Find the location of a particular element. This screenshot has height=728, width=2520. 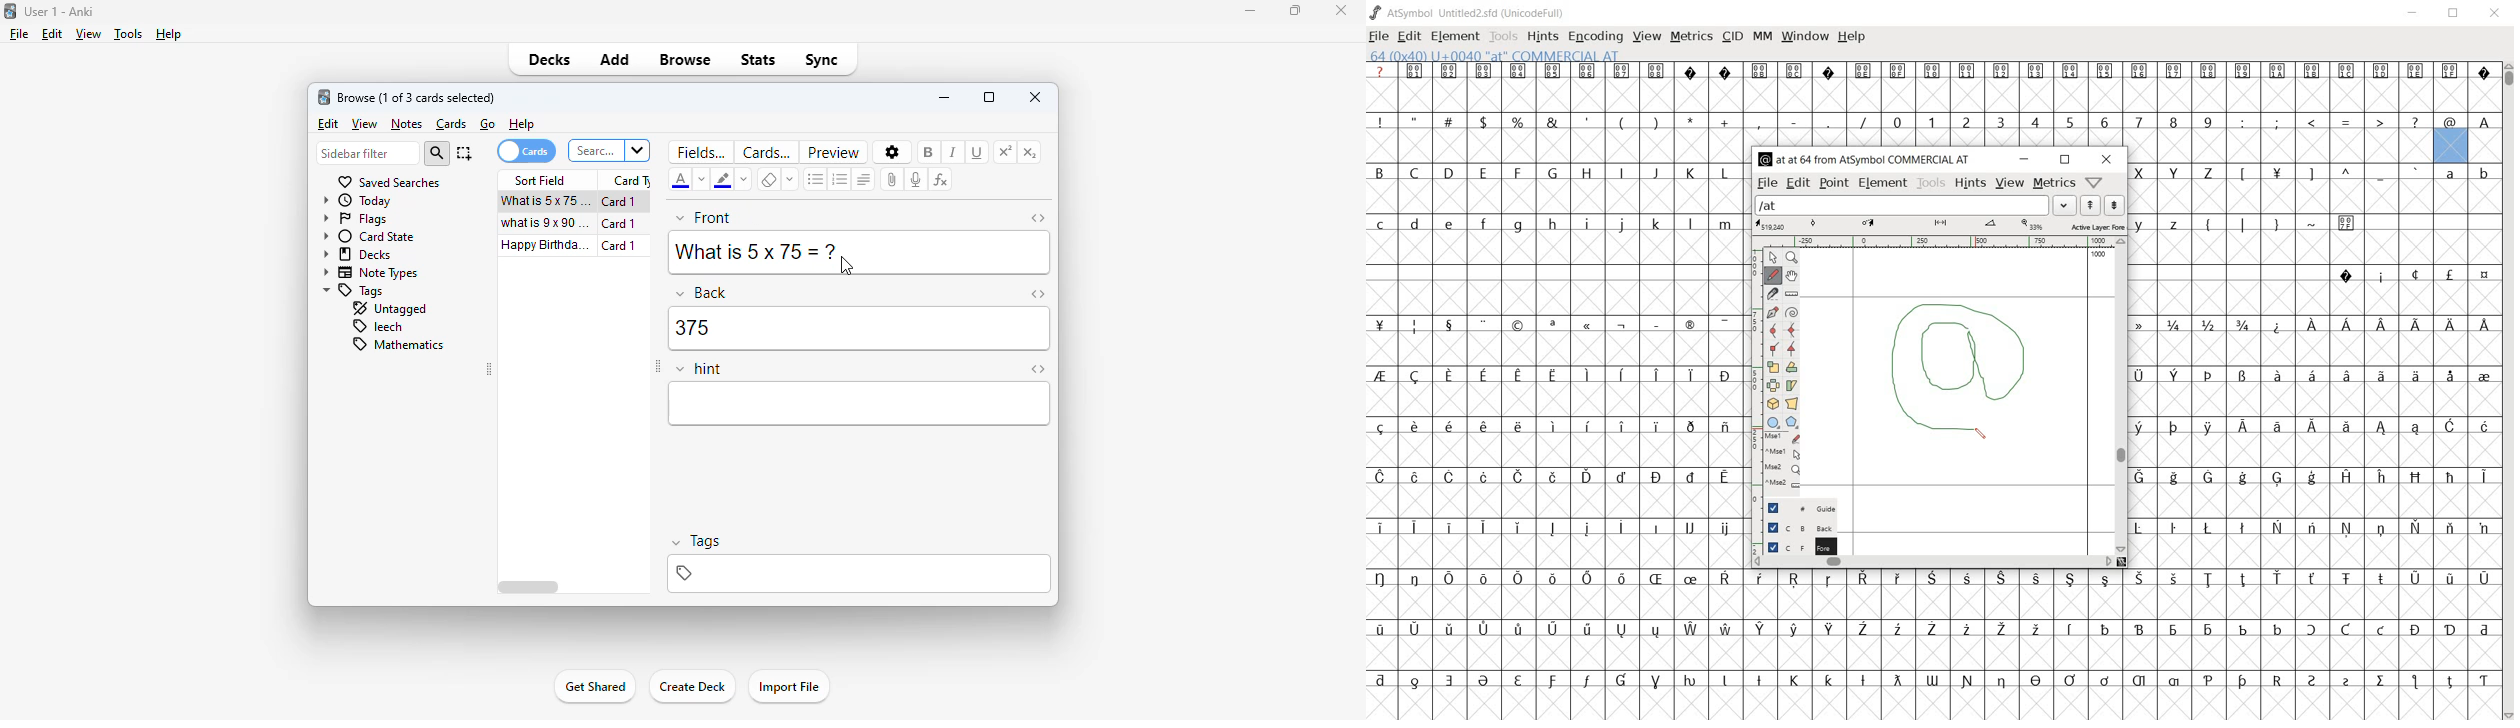

minimize is located at coordinates (944, 98).